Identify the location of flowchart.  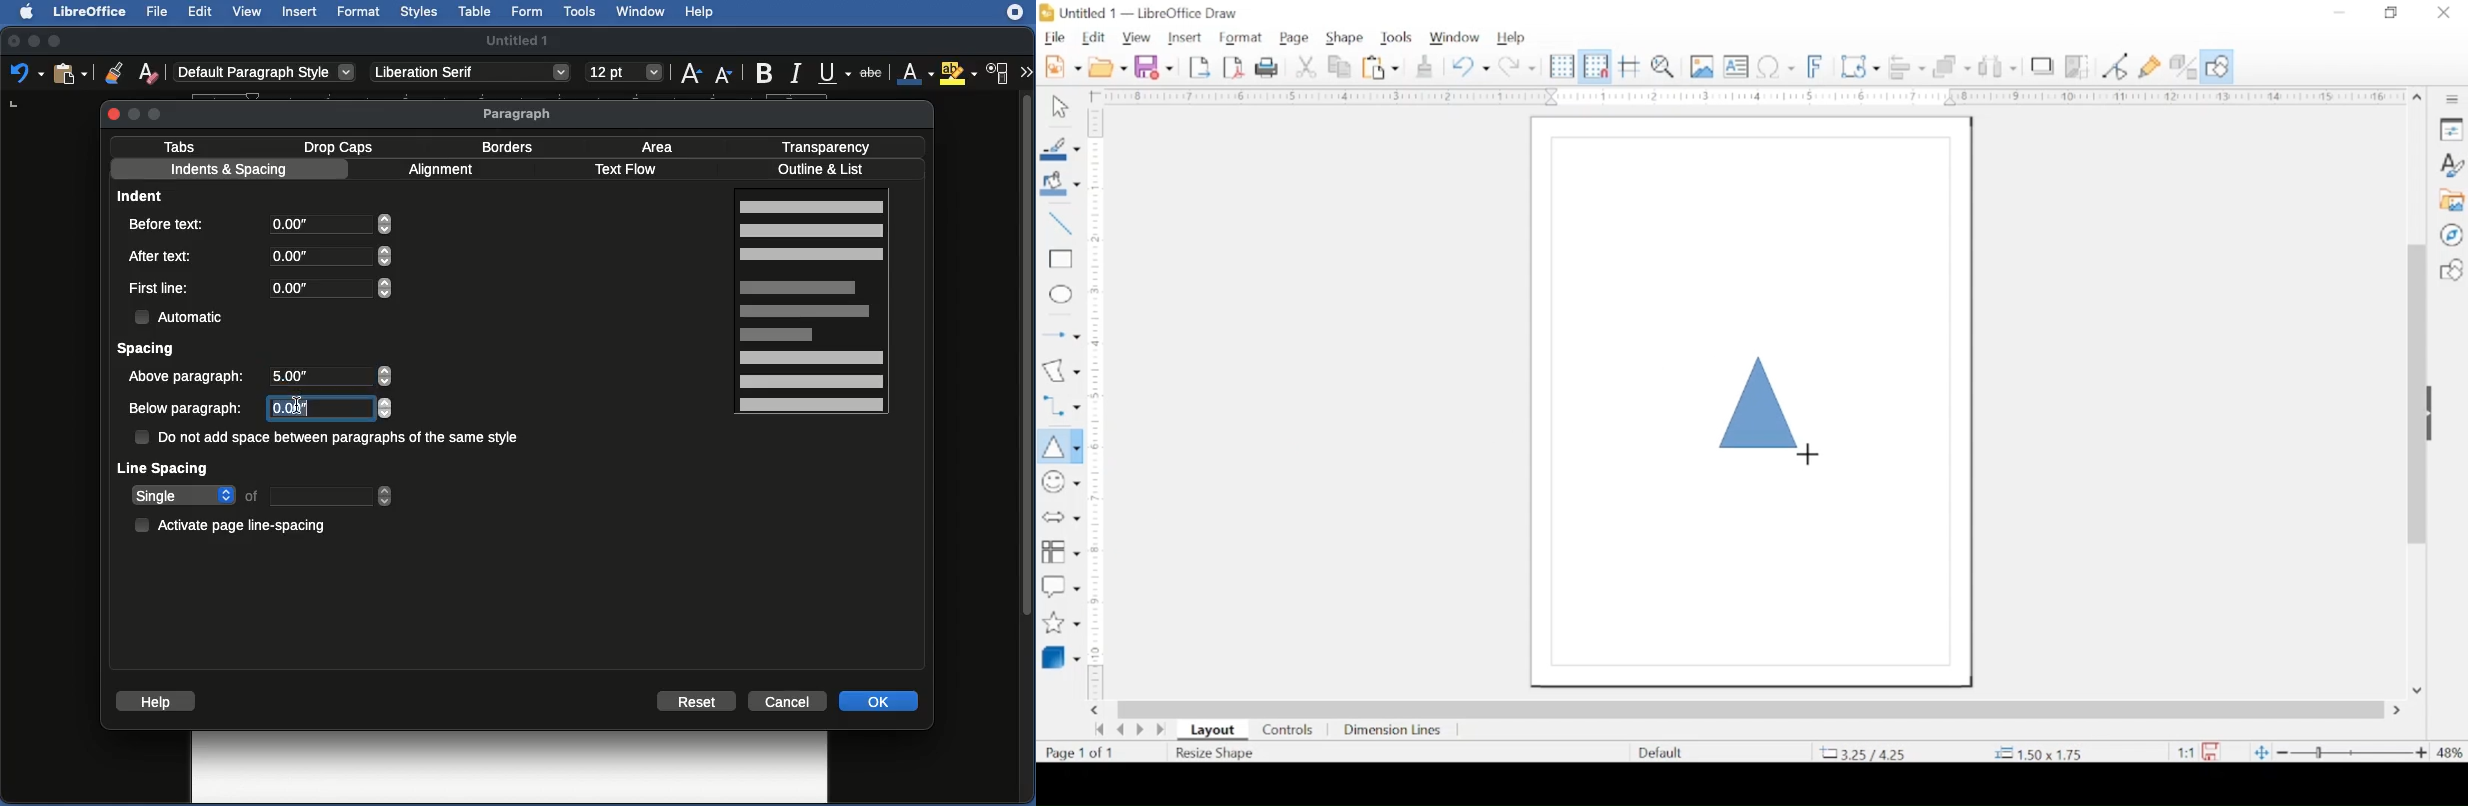
(1061, 550).